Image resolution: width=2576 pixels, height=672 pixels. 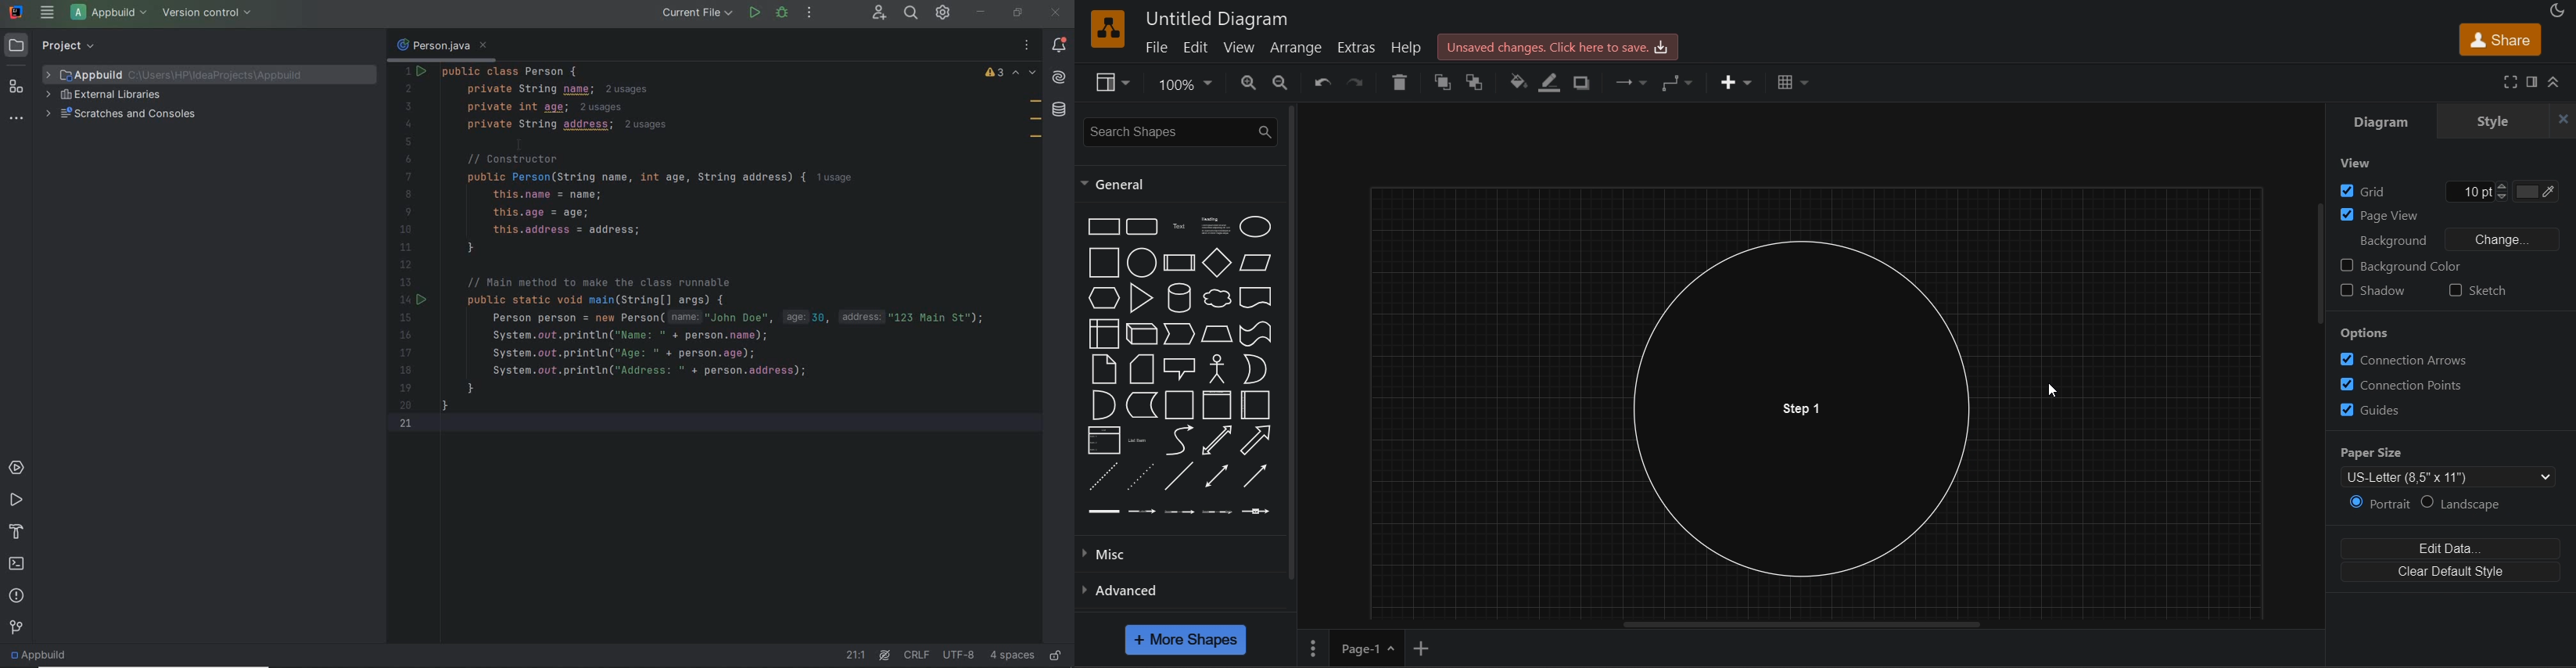 What do you see at coordinates (15, 498) in the screenshot?
I see `run` at bounding box center [15, 498].